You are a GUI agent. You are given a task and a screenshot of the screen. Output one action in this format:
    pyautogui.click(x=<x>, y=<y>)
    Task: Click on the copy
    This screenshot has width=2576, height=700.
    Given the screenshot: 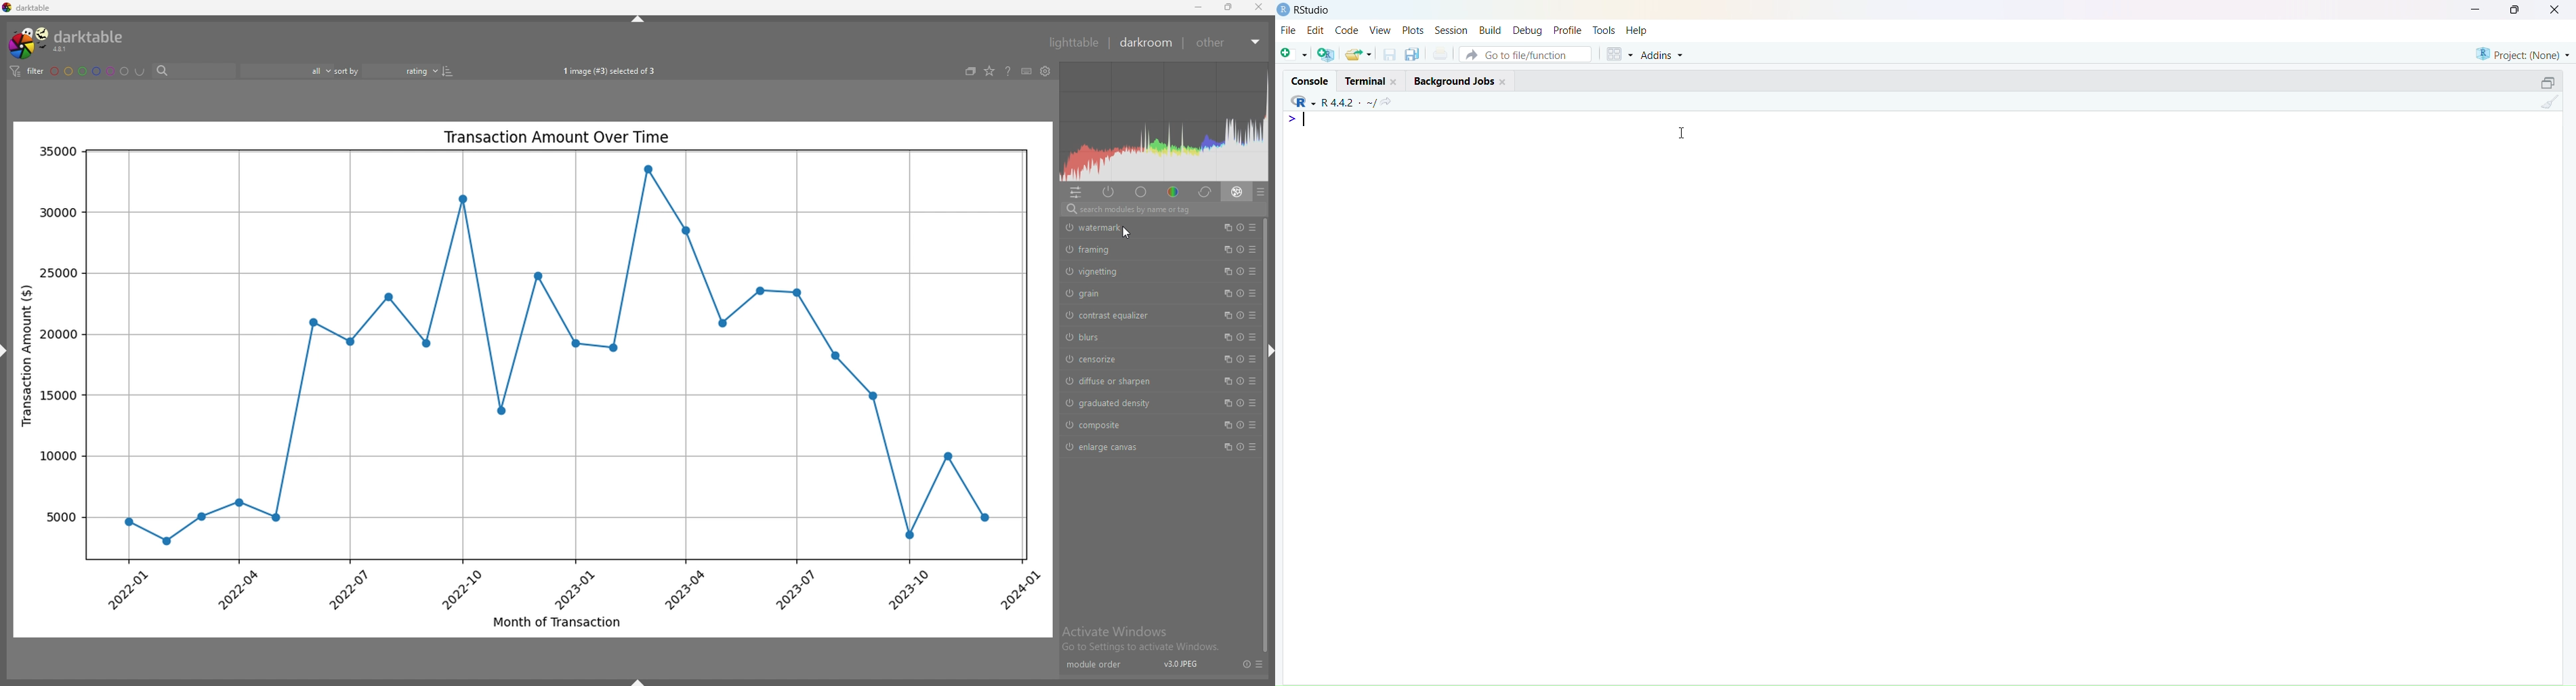 What is the action you would take?
    pyautogui.click(x=1412, y=54)
    